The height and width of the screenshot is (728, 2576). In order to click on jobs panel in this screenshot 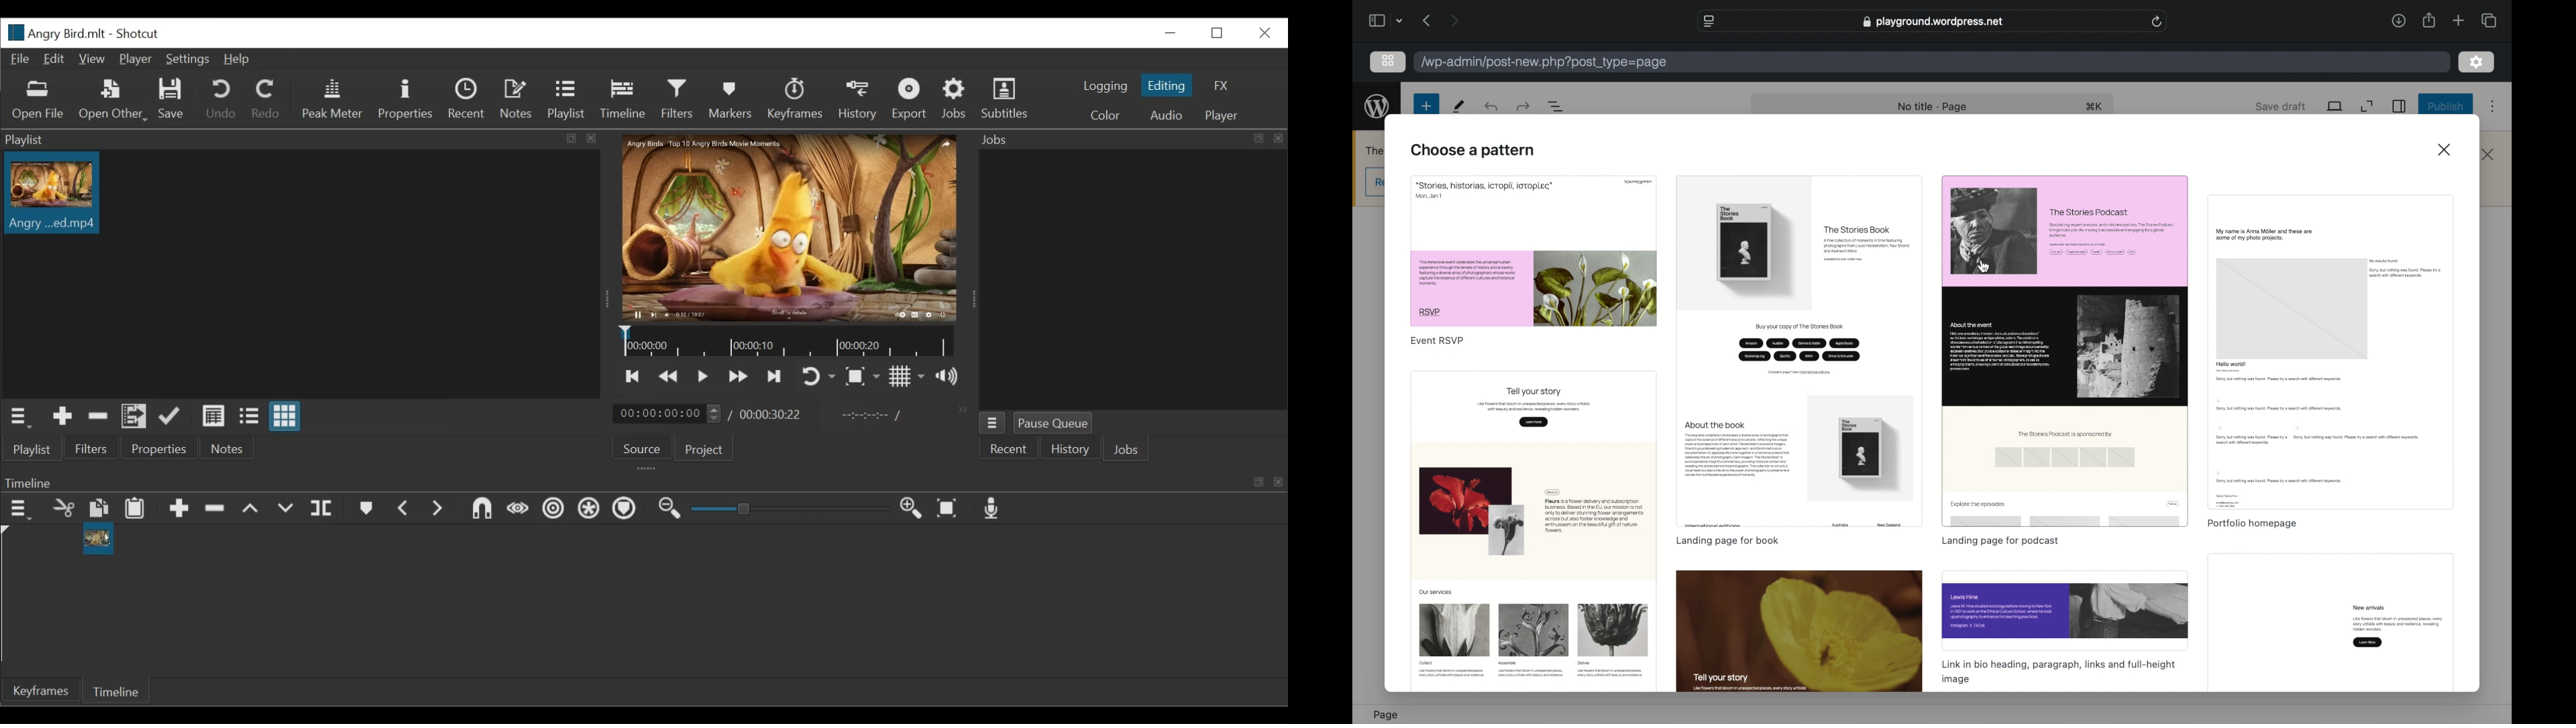, I will do `click(1134, 281)`.